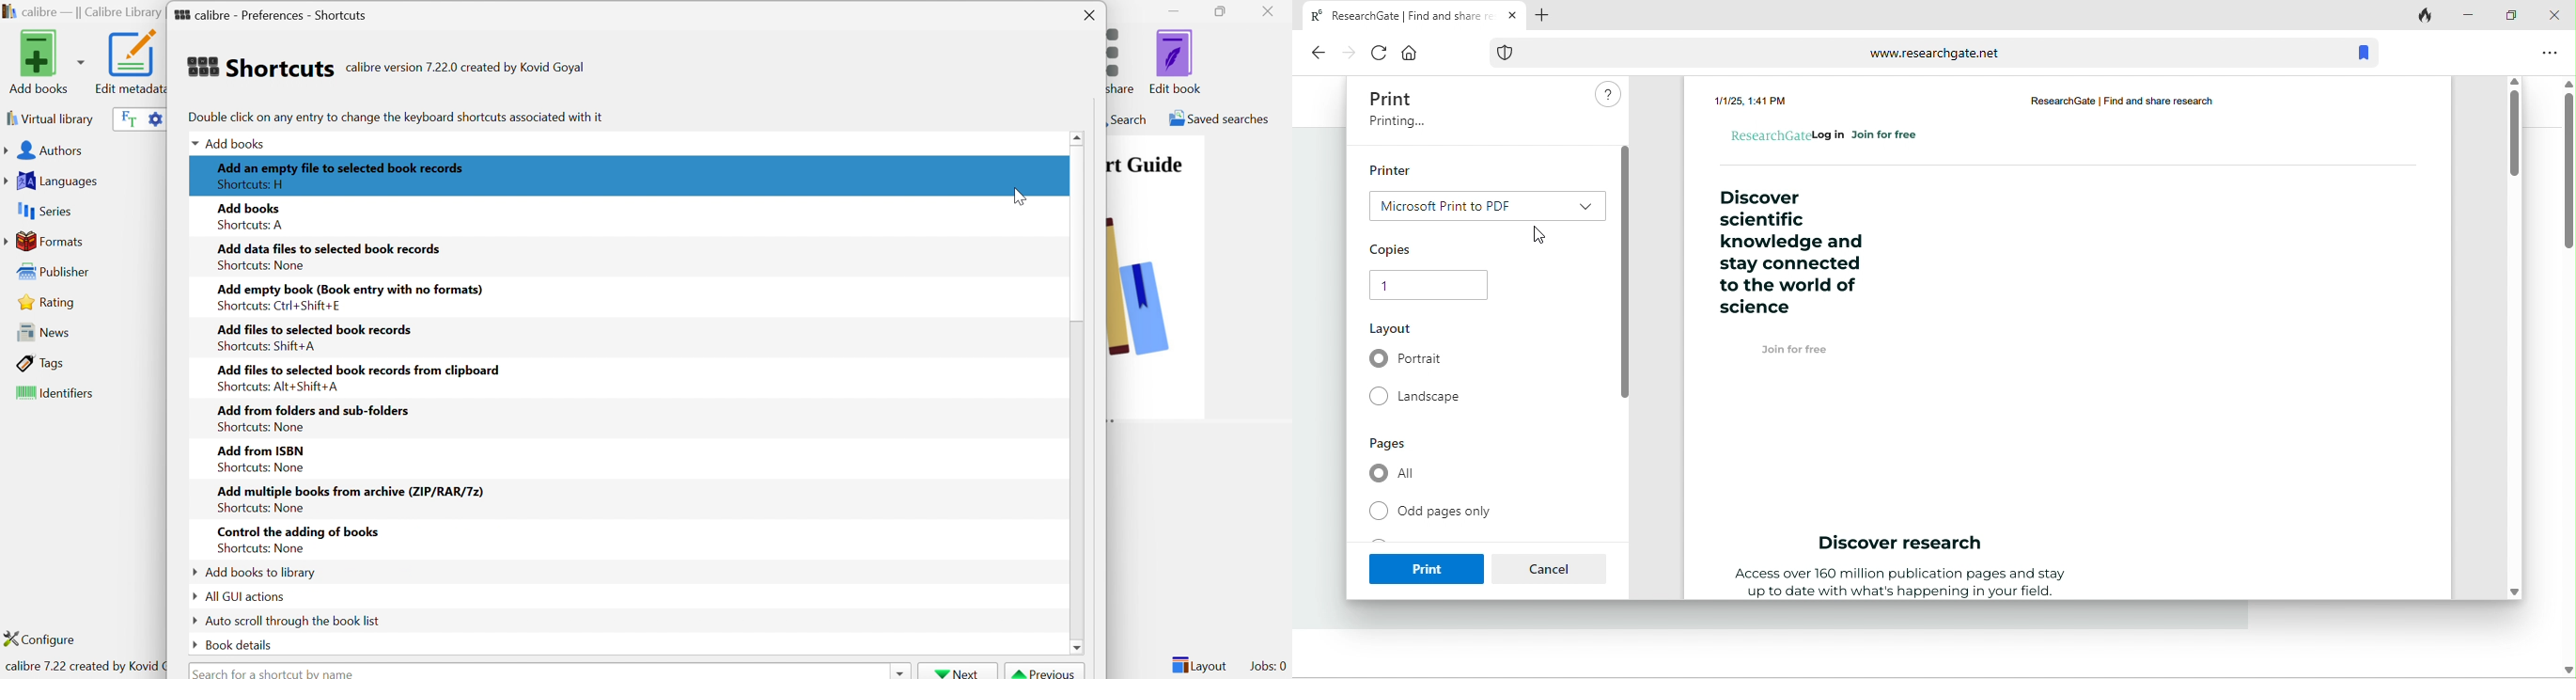  I want to click on discover research, so click(1903, 545).